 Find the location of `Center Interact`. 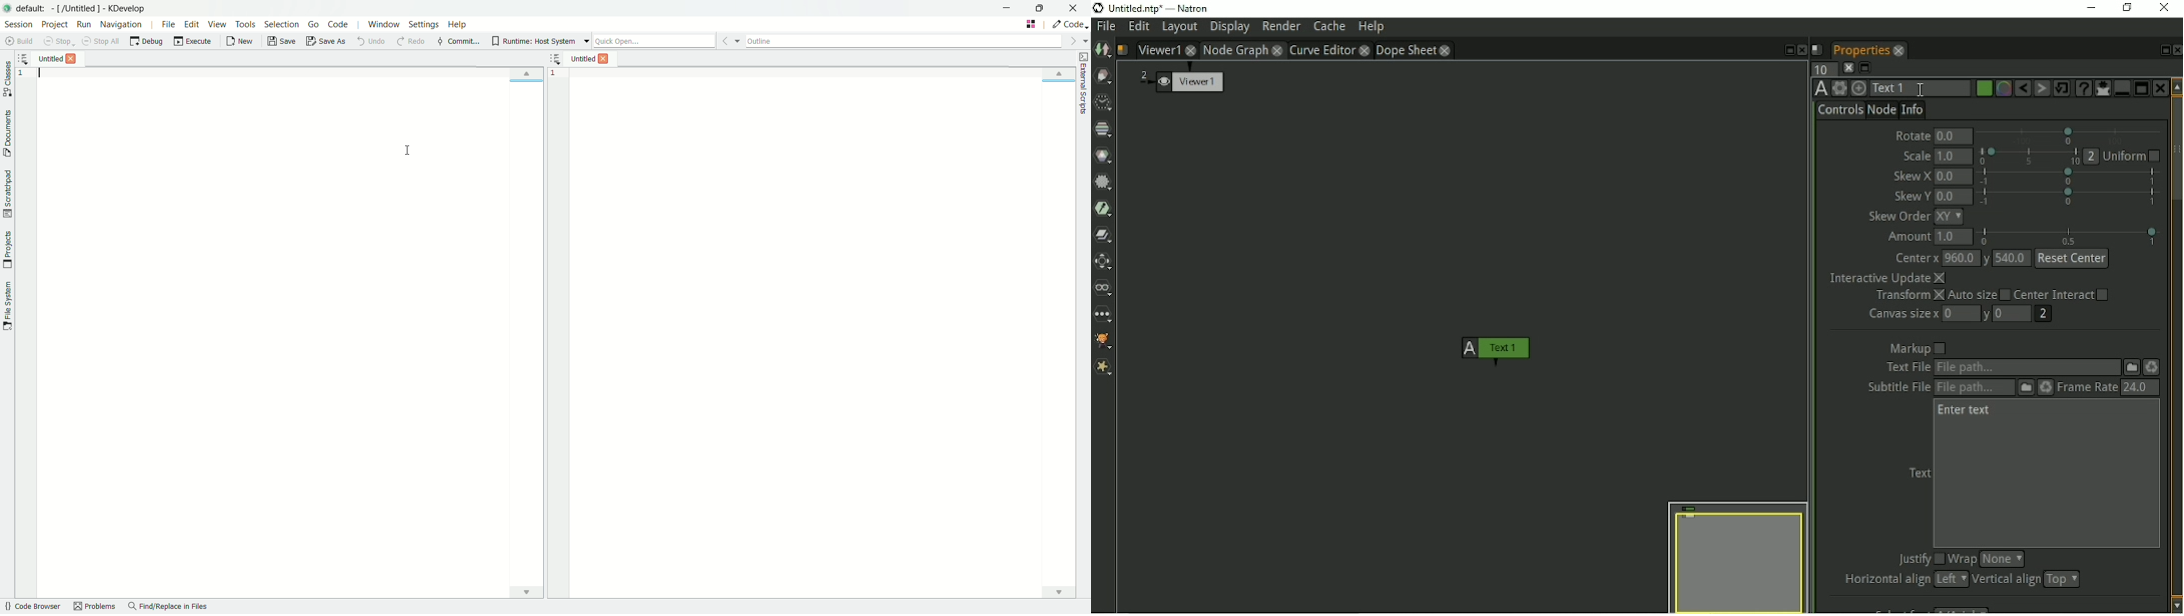

Center Interact is located at coordinates (2069, 295).